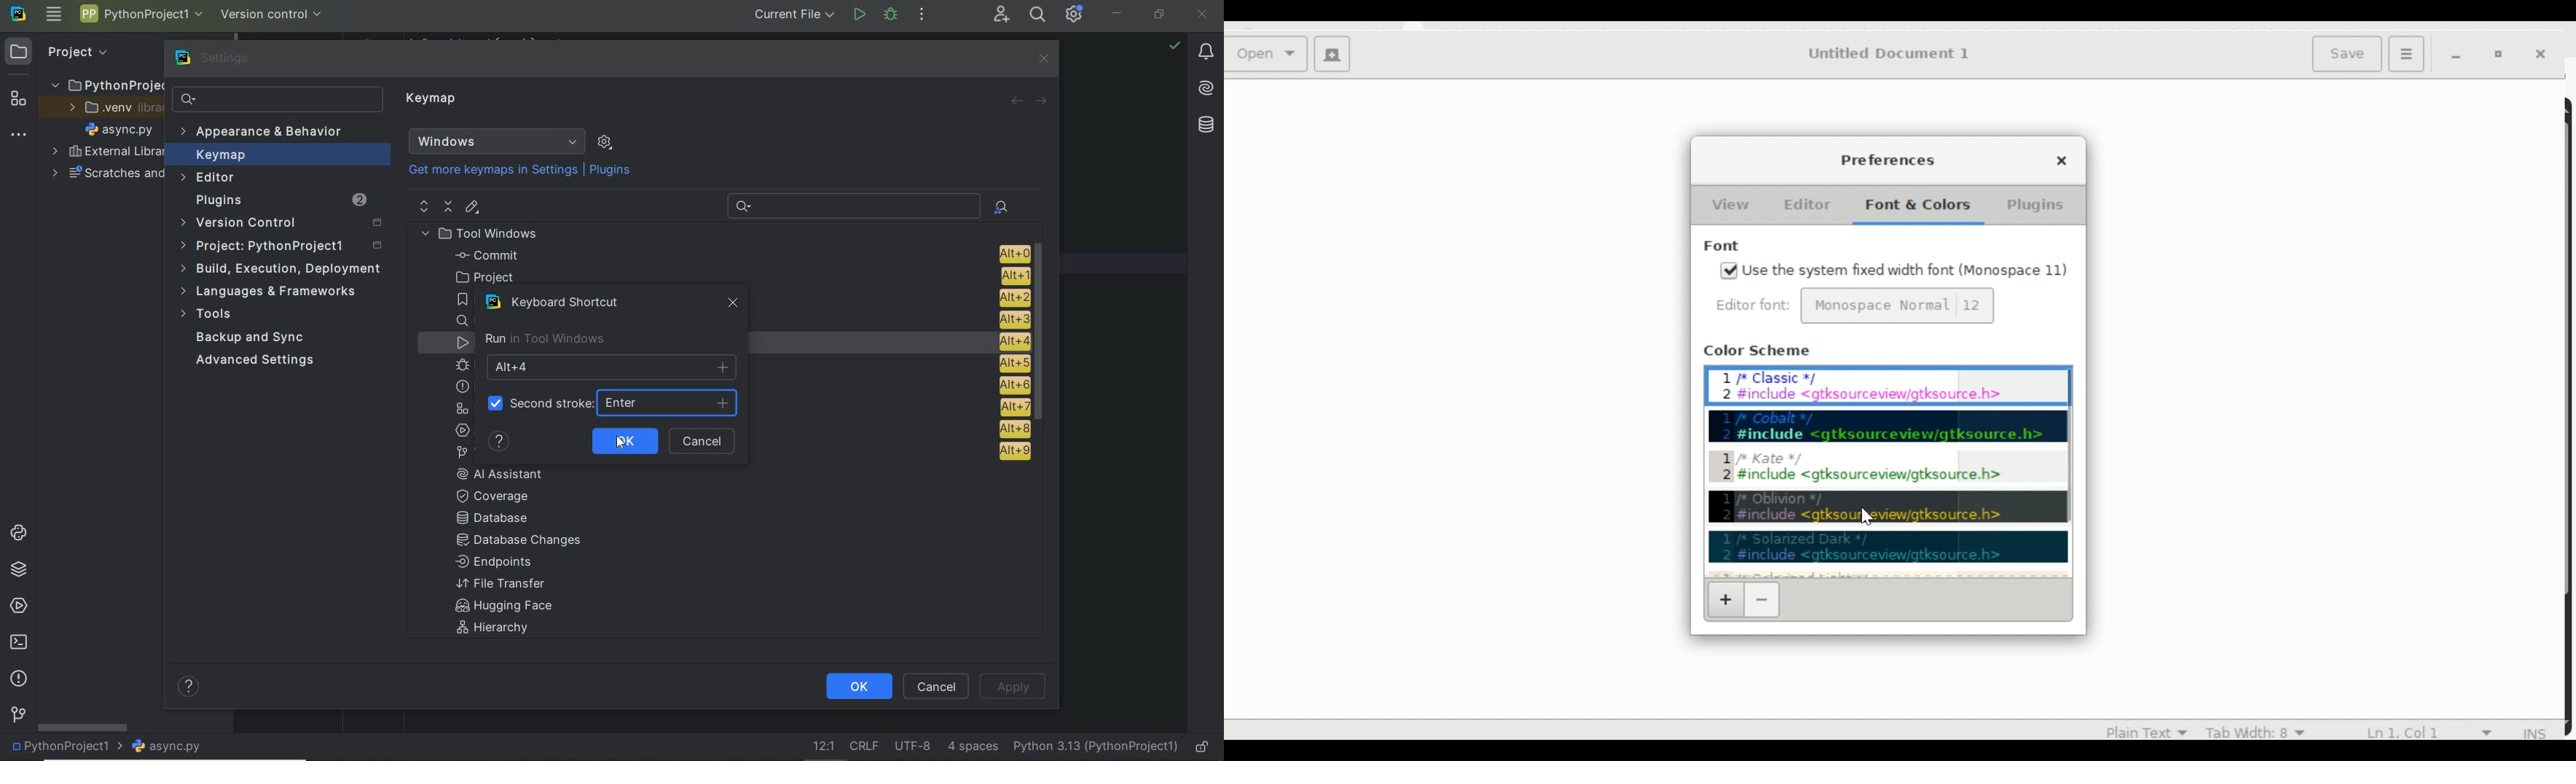 This screenshot has height=784, width=2576. What do you see at coordinates (559, 303) in the screenshot?
I see `Keyboard Shortcut` at bounding box center [559, 303].